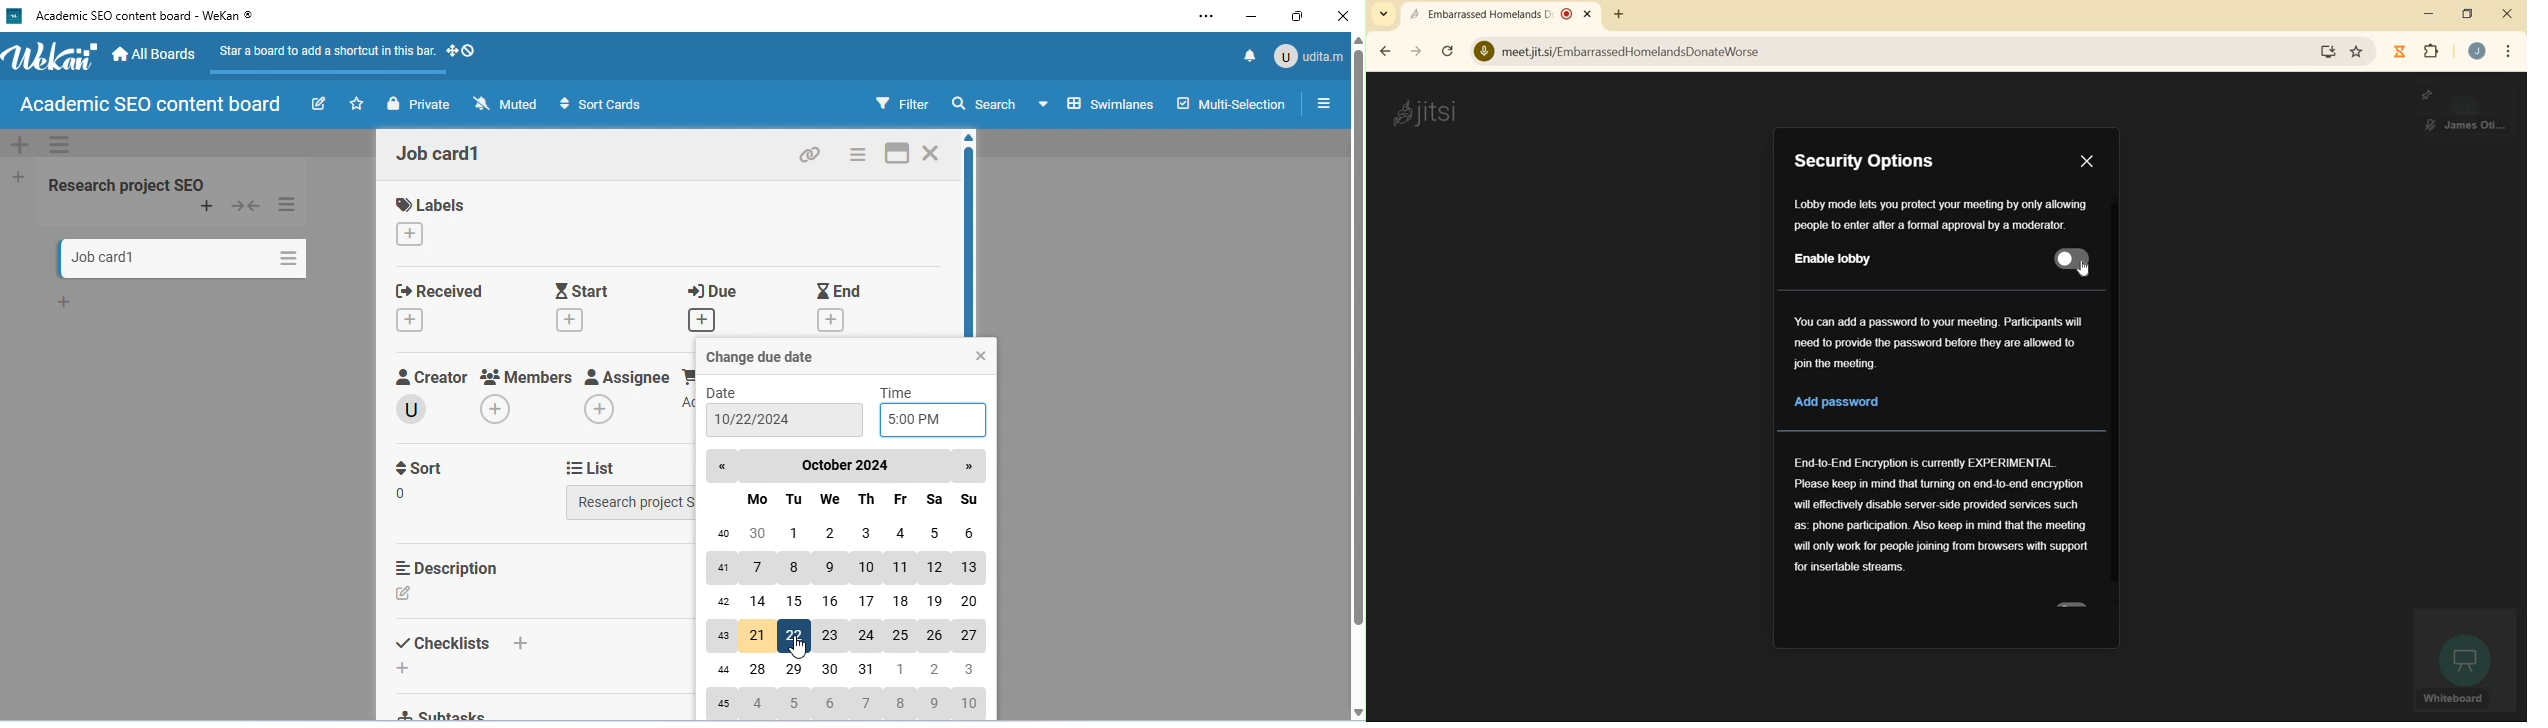  I want to click on admin: udita m, so click(1307, 54).